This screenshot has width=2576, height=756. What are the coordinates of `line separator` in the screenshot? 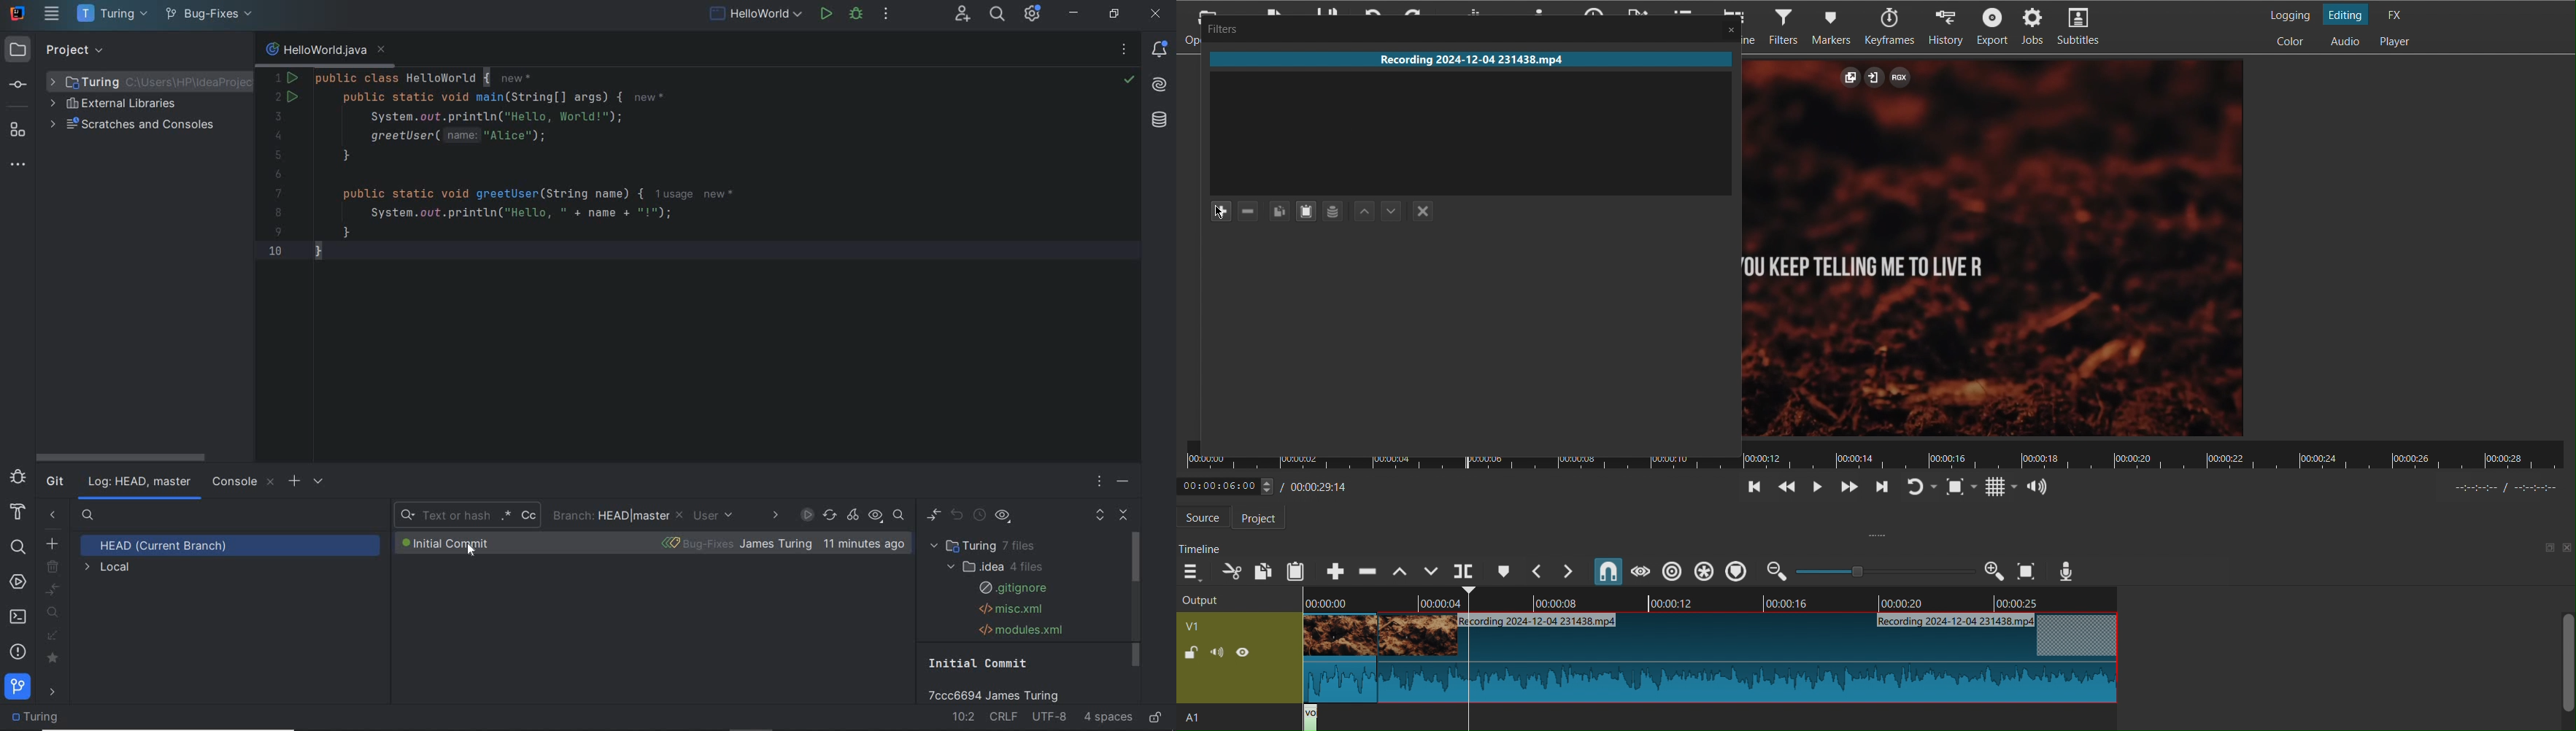 It's located at (1006, 718).